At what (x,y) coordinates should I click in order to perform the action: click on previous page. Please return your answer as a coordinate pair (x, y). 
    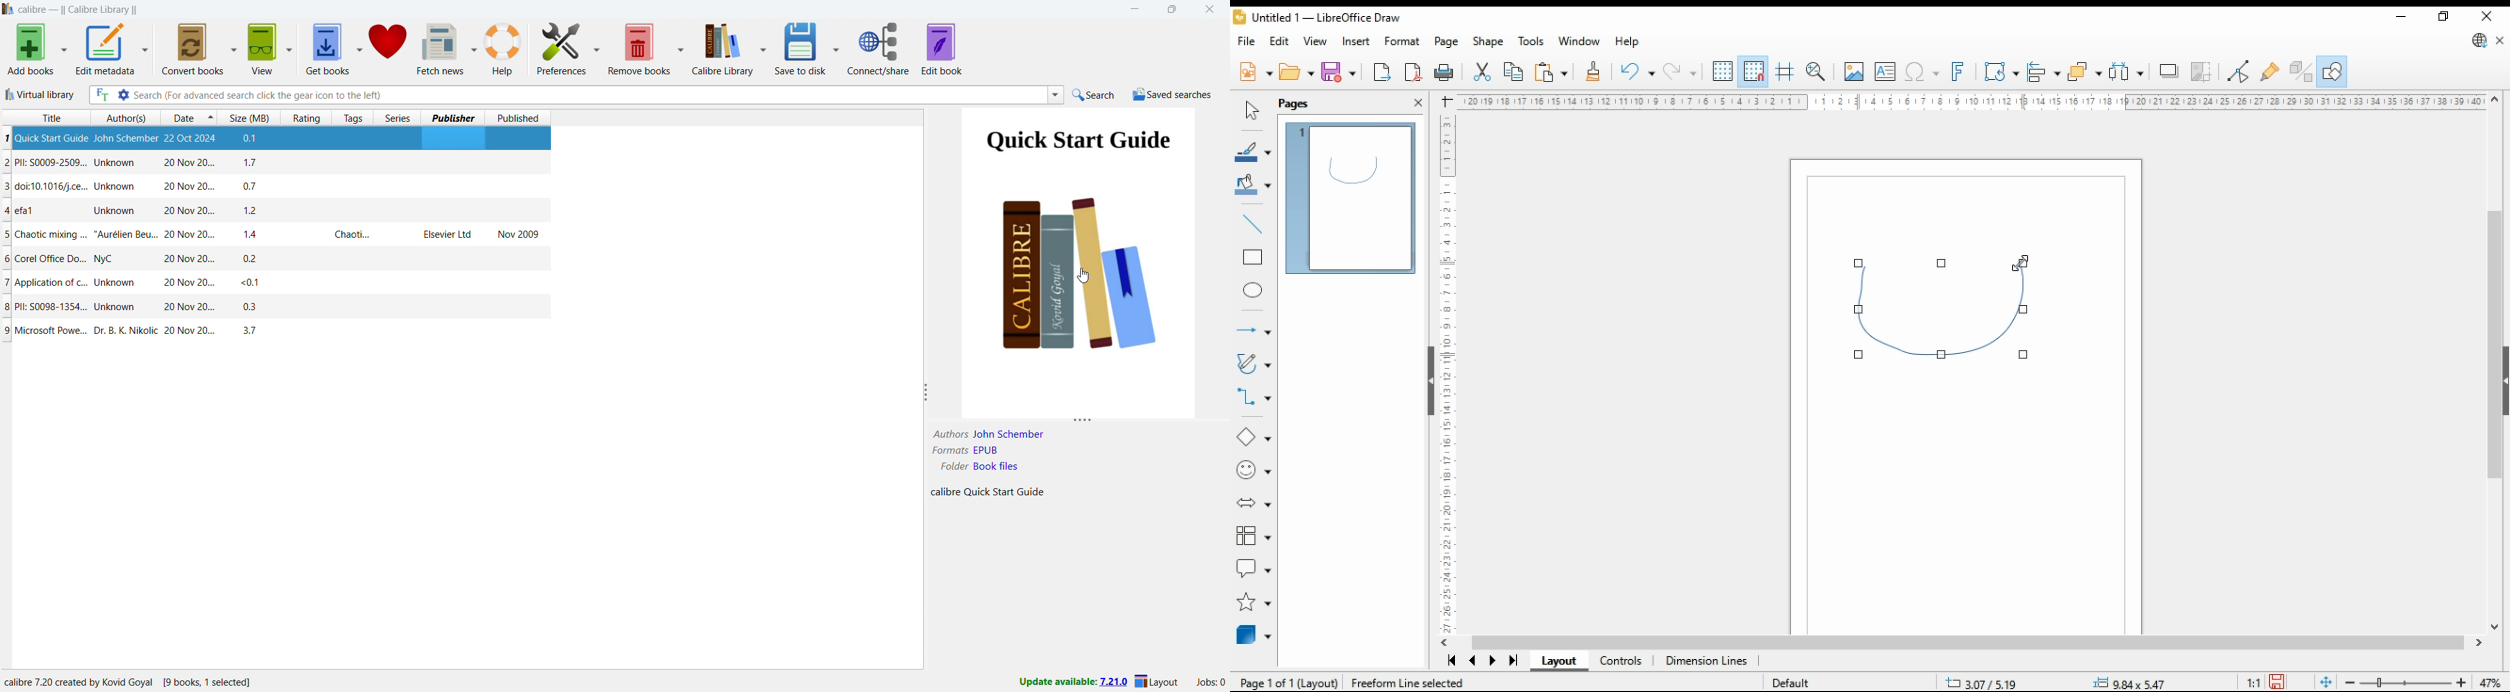
    Looking at the image, I should click on (1474, 660).